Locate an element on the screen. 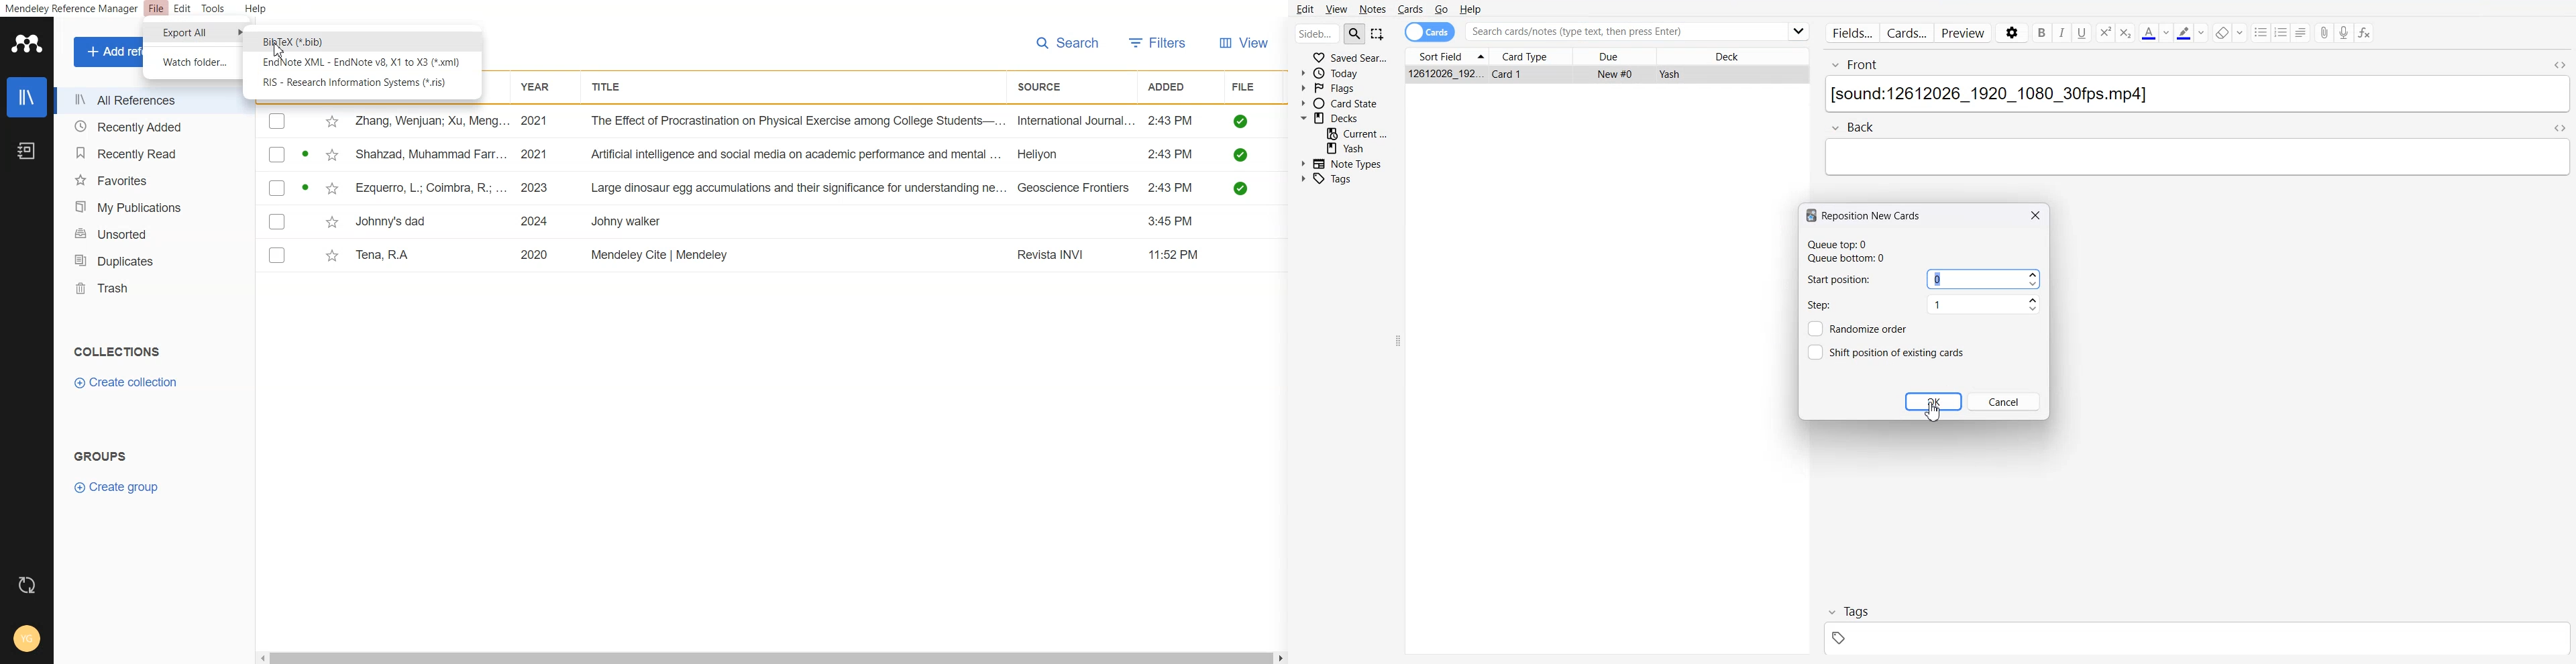 The width and height of the screenshot is (2576, 672). Tena, RA is located at coordinates (386, 255).